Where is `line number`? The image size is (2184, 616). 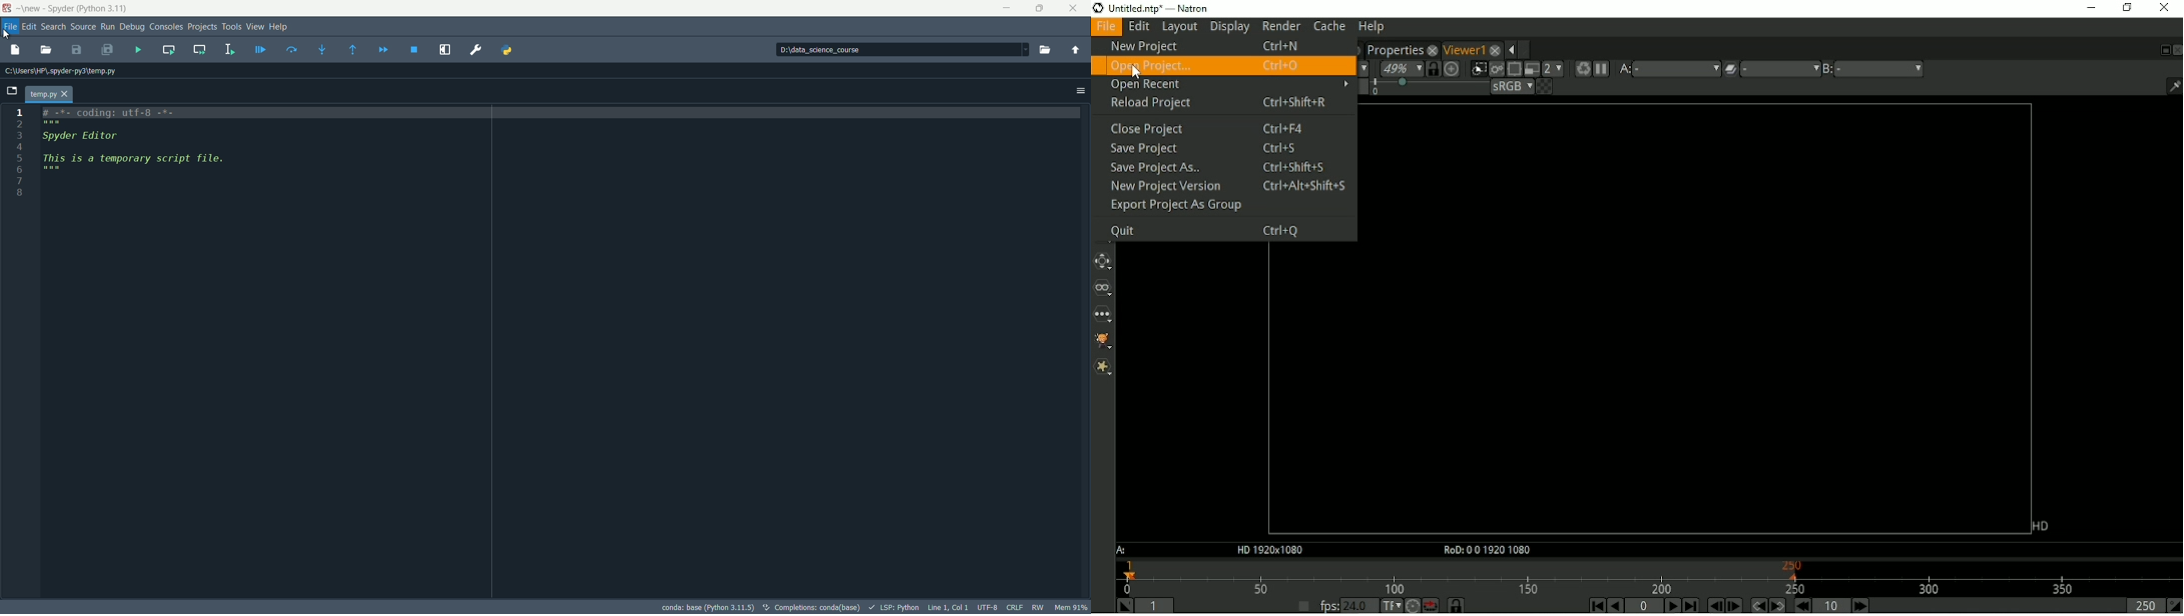 line number is located at coordinates (18, 153).